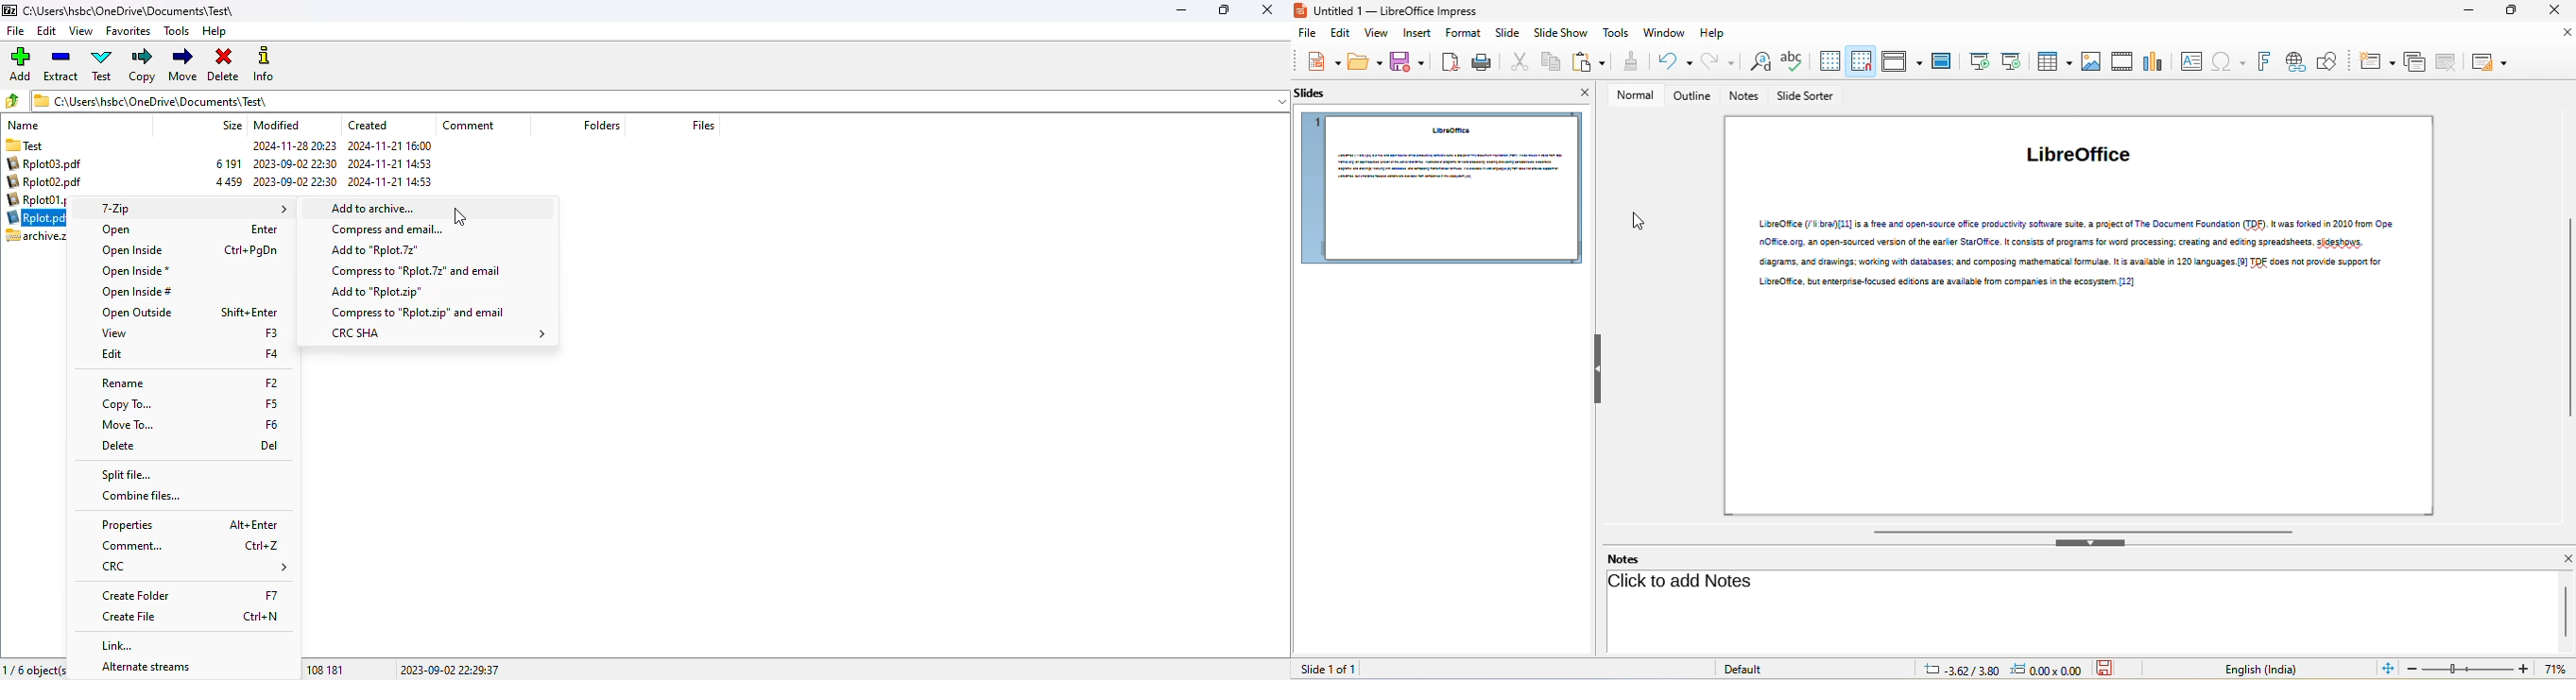 Image resolution: width=2576 pixels, height=700 pixels. Describe the element at coordinates (129, 404) in the screenshot. I see `copy to` at that location.